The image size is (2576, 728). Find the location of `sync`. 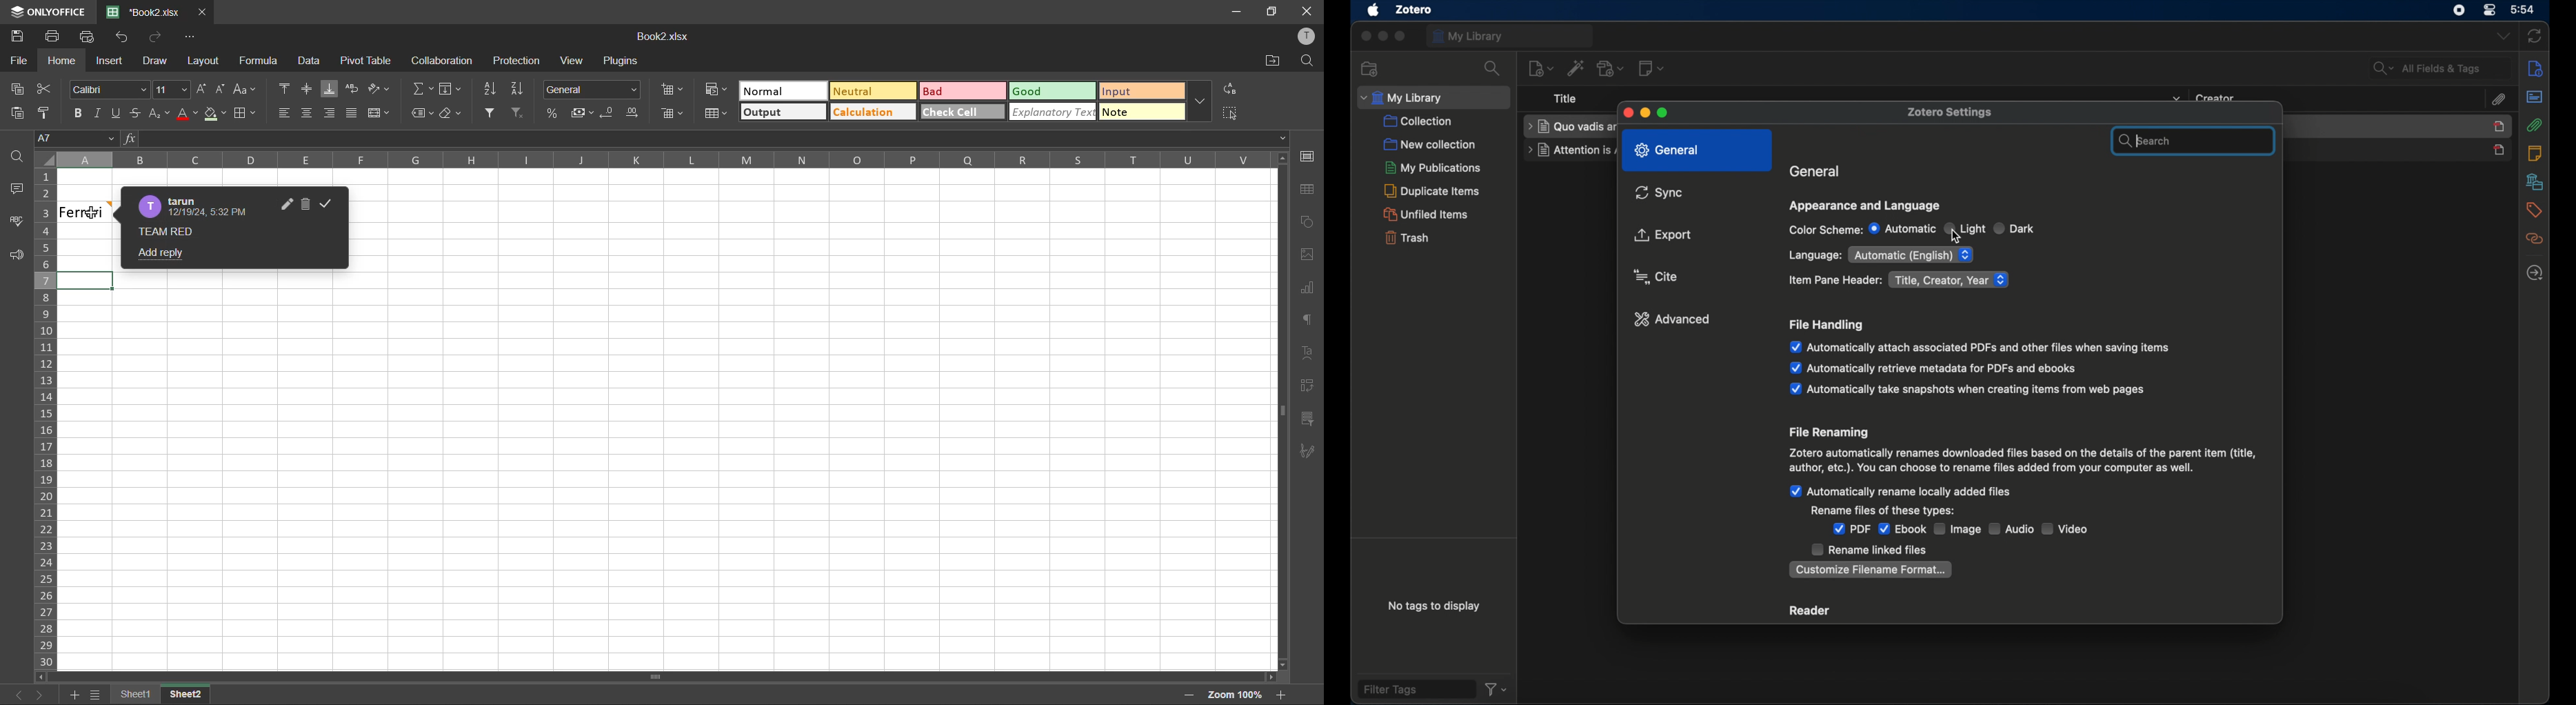

sync is located at coordinates (2535, 35).